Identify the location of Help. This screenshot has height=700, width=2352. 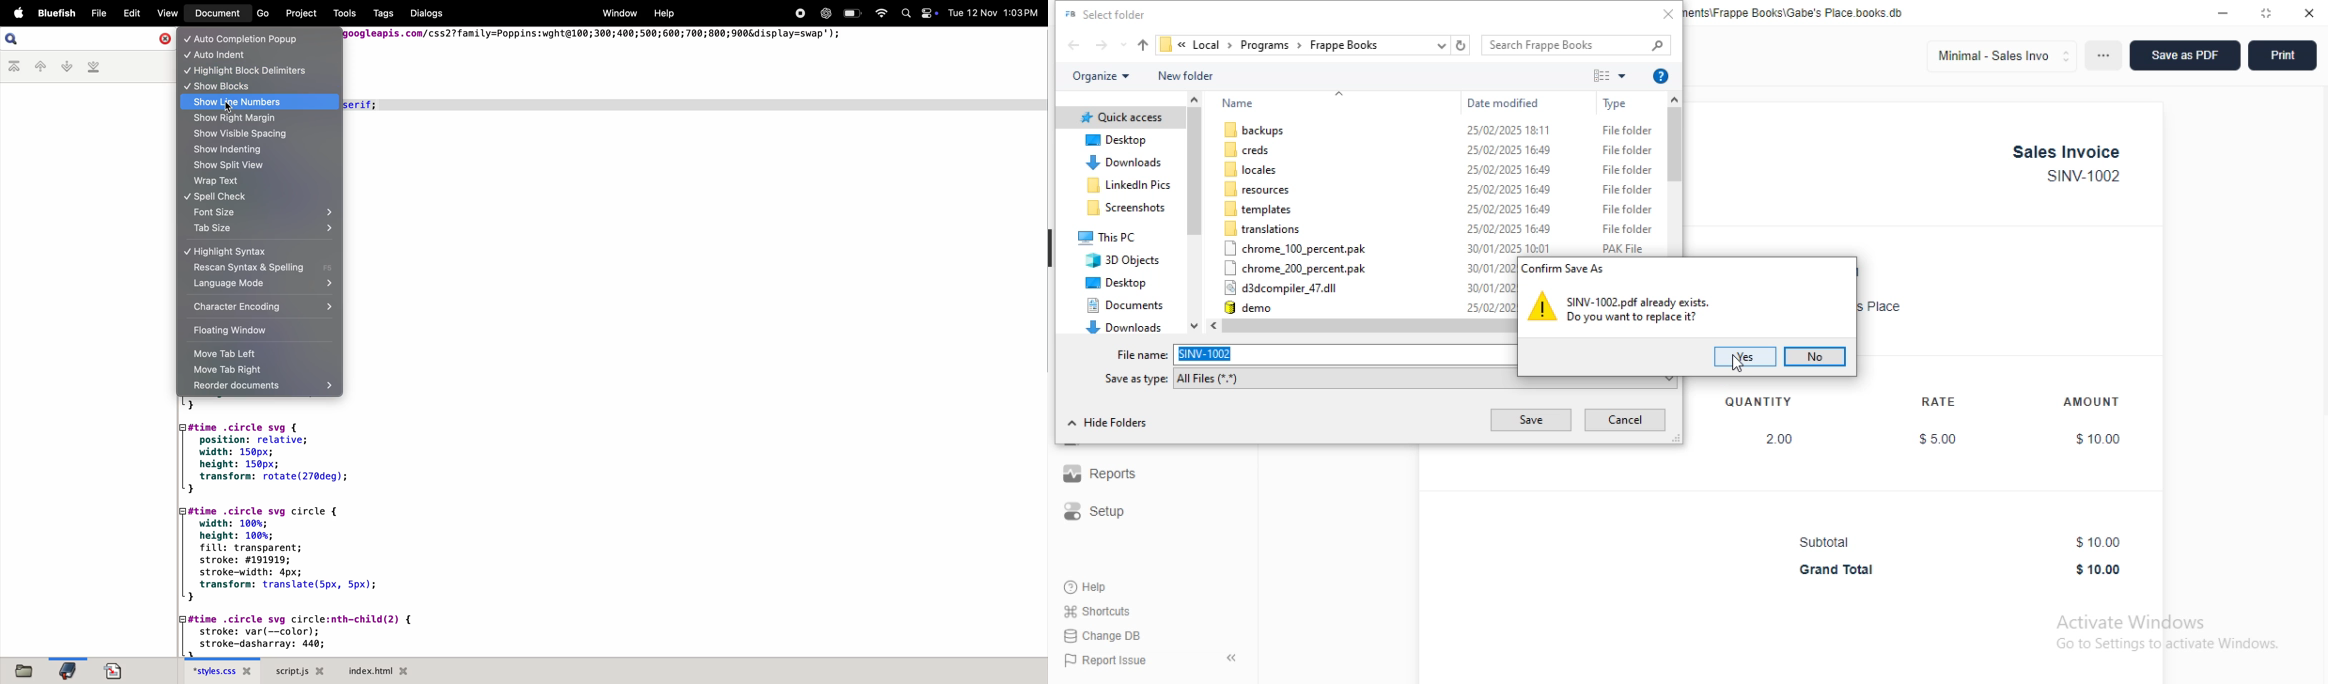
(668, 12).